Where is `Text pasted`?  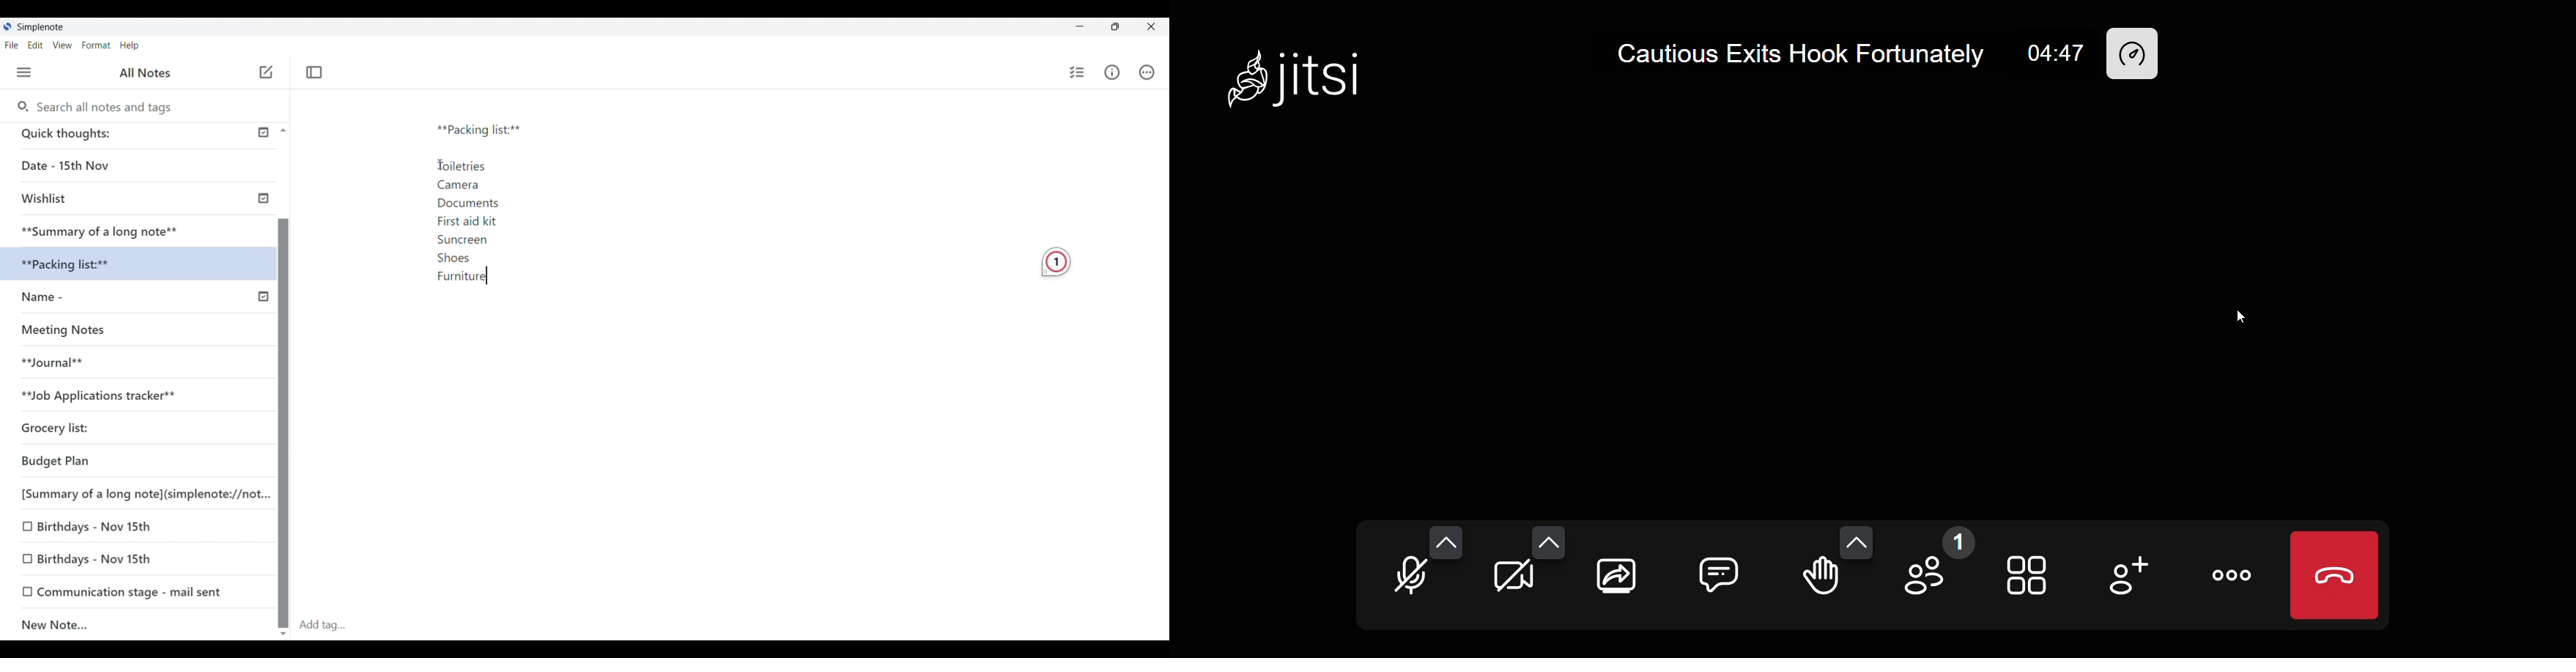 Text pasted is located at coordinates (495, 204).